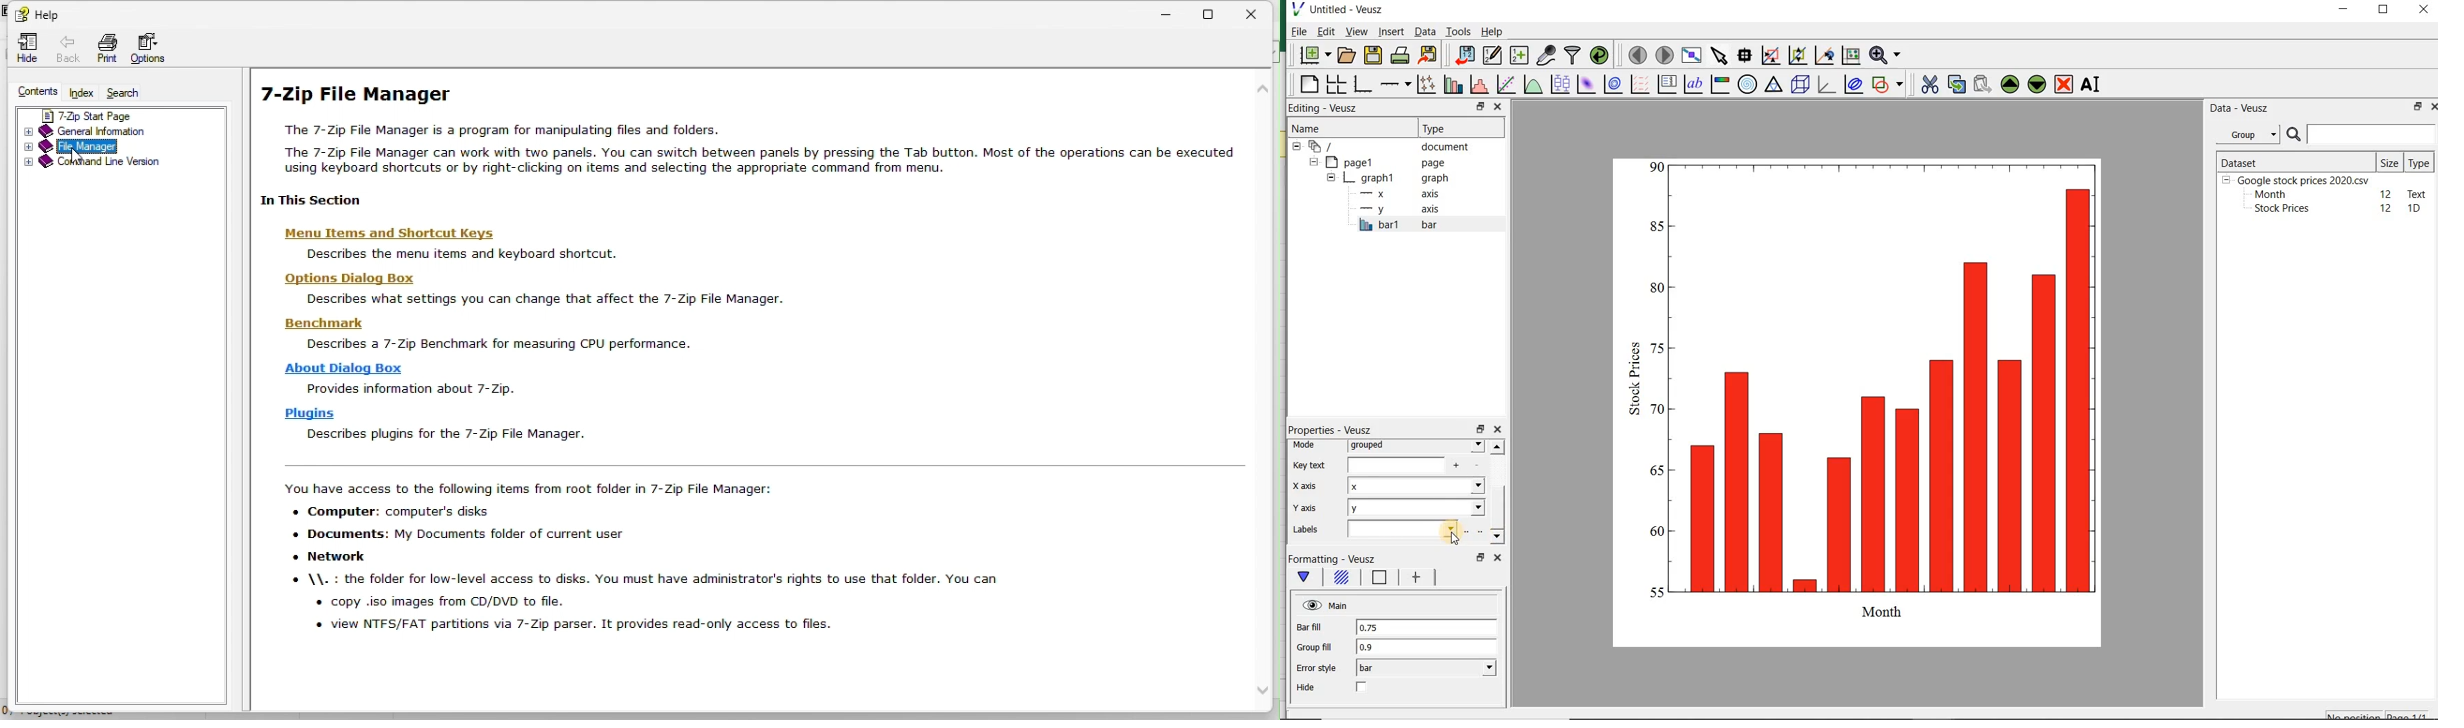 The image size is (2464, 728). I want to click on SEARCH DATASET, so click(2361, 134).